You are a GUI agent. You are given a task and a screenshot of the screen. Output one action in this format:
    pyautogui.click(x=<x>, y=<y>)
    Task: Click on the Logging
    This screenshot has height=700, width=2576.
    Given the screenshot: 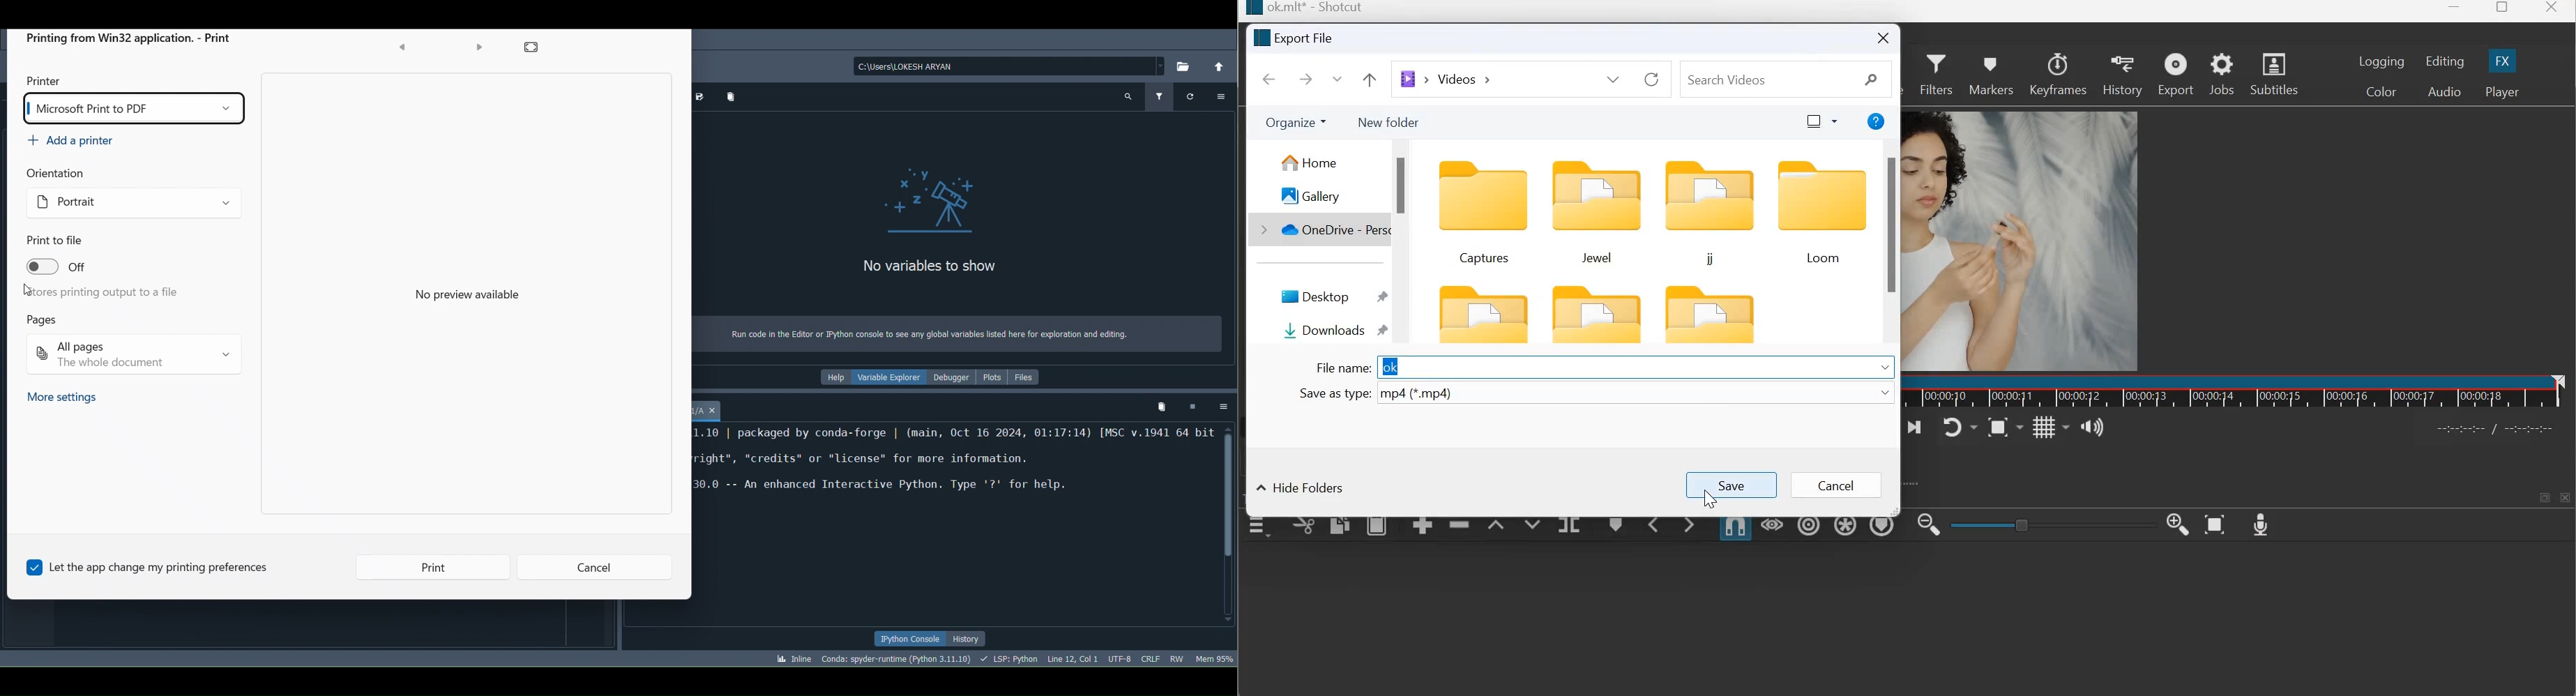 What is the action you would take?
    pyautogui.click(x=2382, y=61)
    